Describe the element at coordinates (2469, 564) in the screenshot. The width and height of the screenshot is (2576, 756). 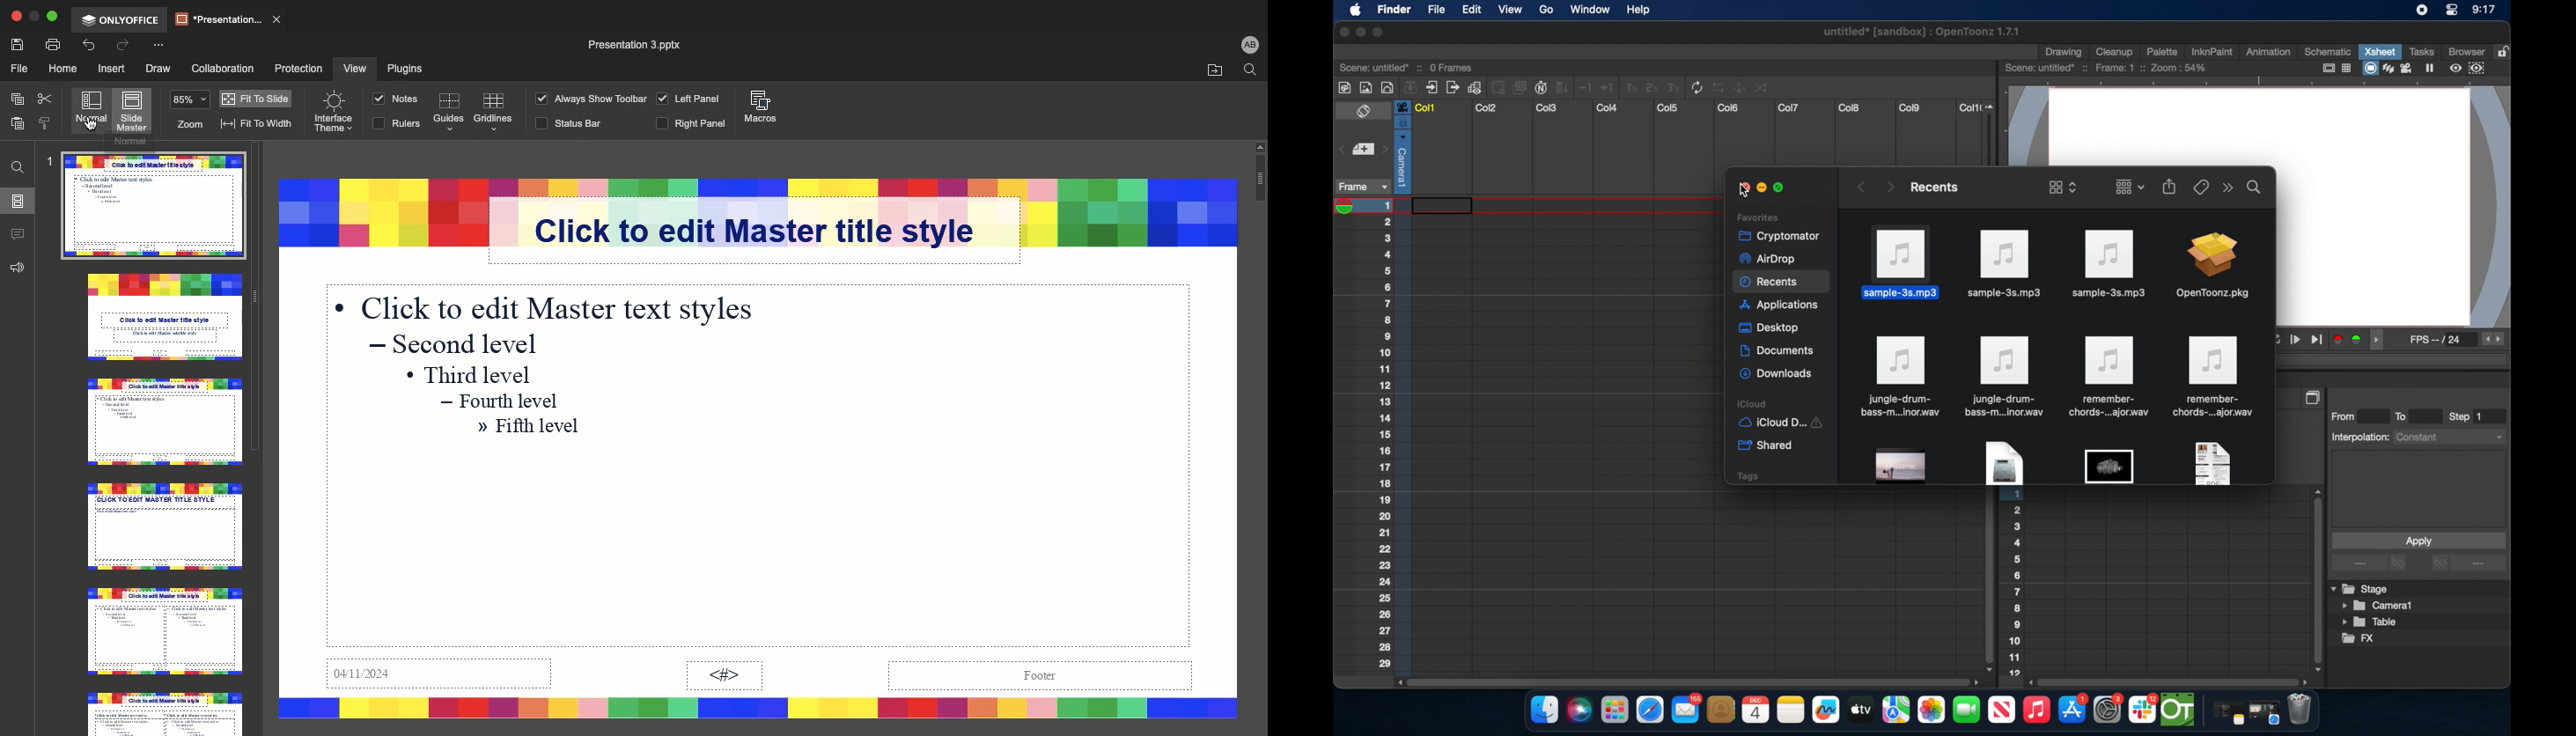
I see `more options` at that location.